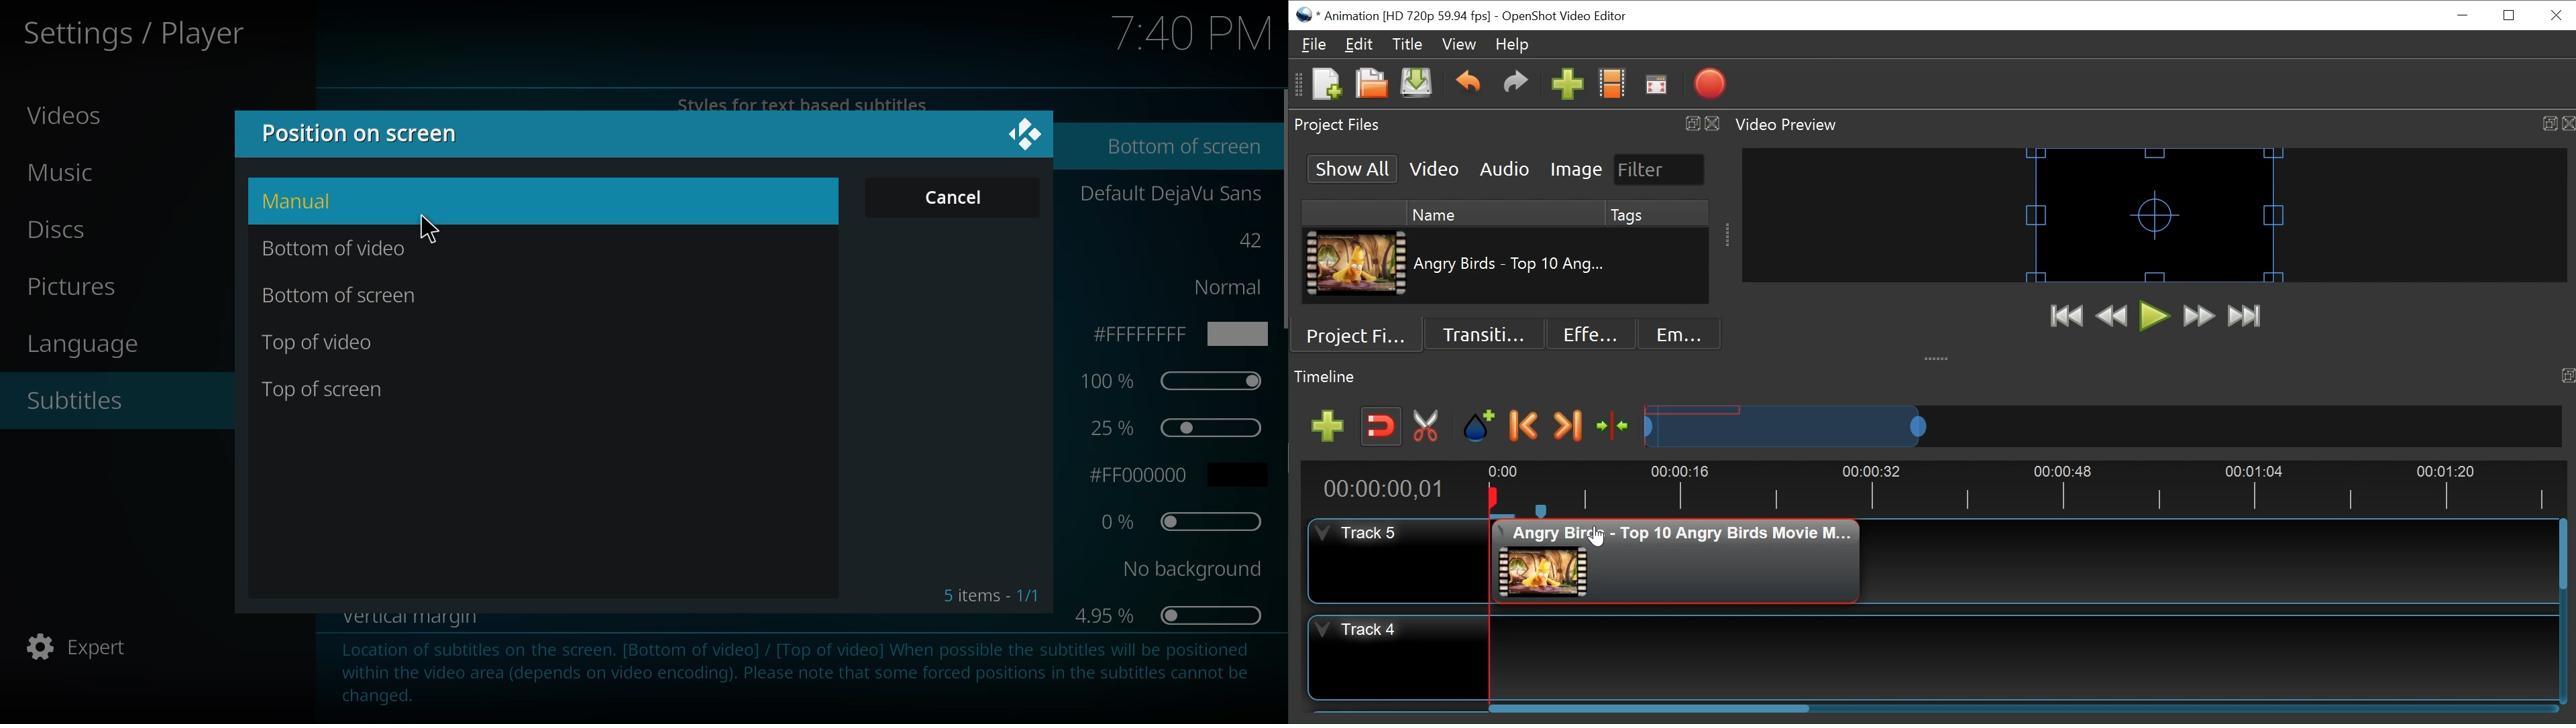 The width and height of the screenshot is (2576, 728). What do you see at coordinates (369, 132) in the screenshot?
I see `position` at bounding box center [369, 132].